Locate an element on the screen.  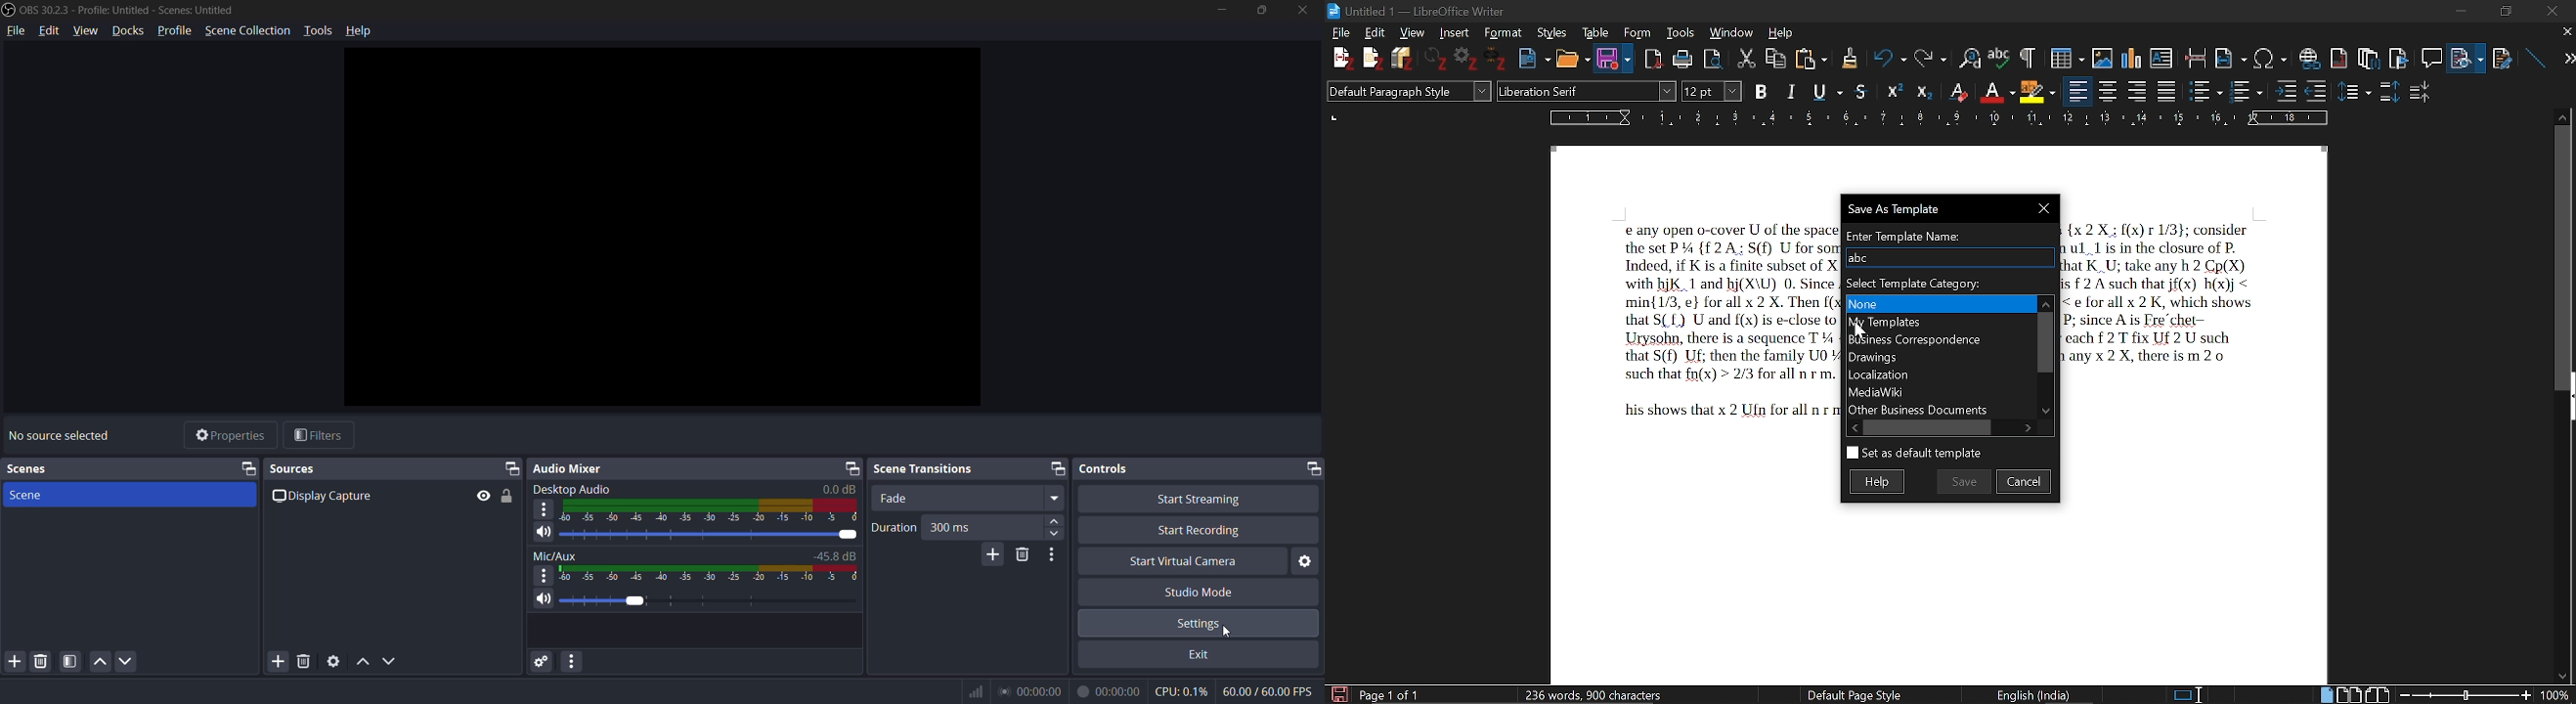
Save is located at coordinates (1964, 480).